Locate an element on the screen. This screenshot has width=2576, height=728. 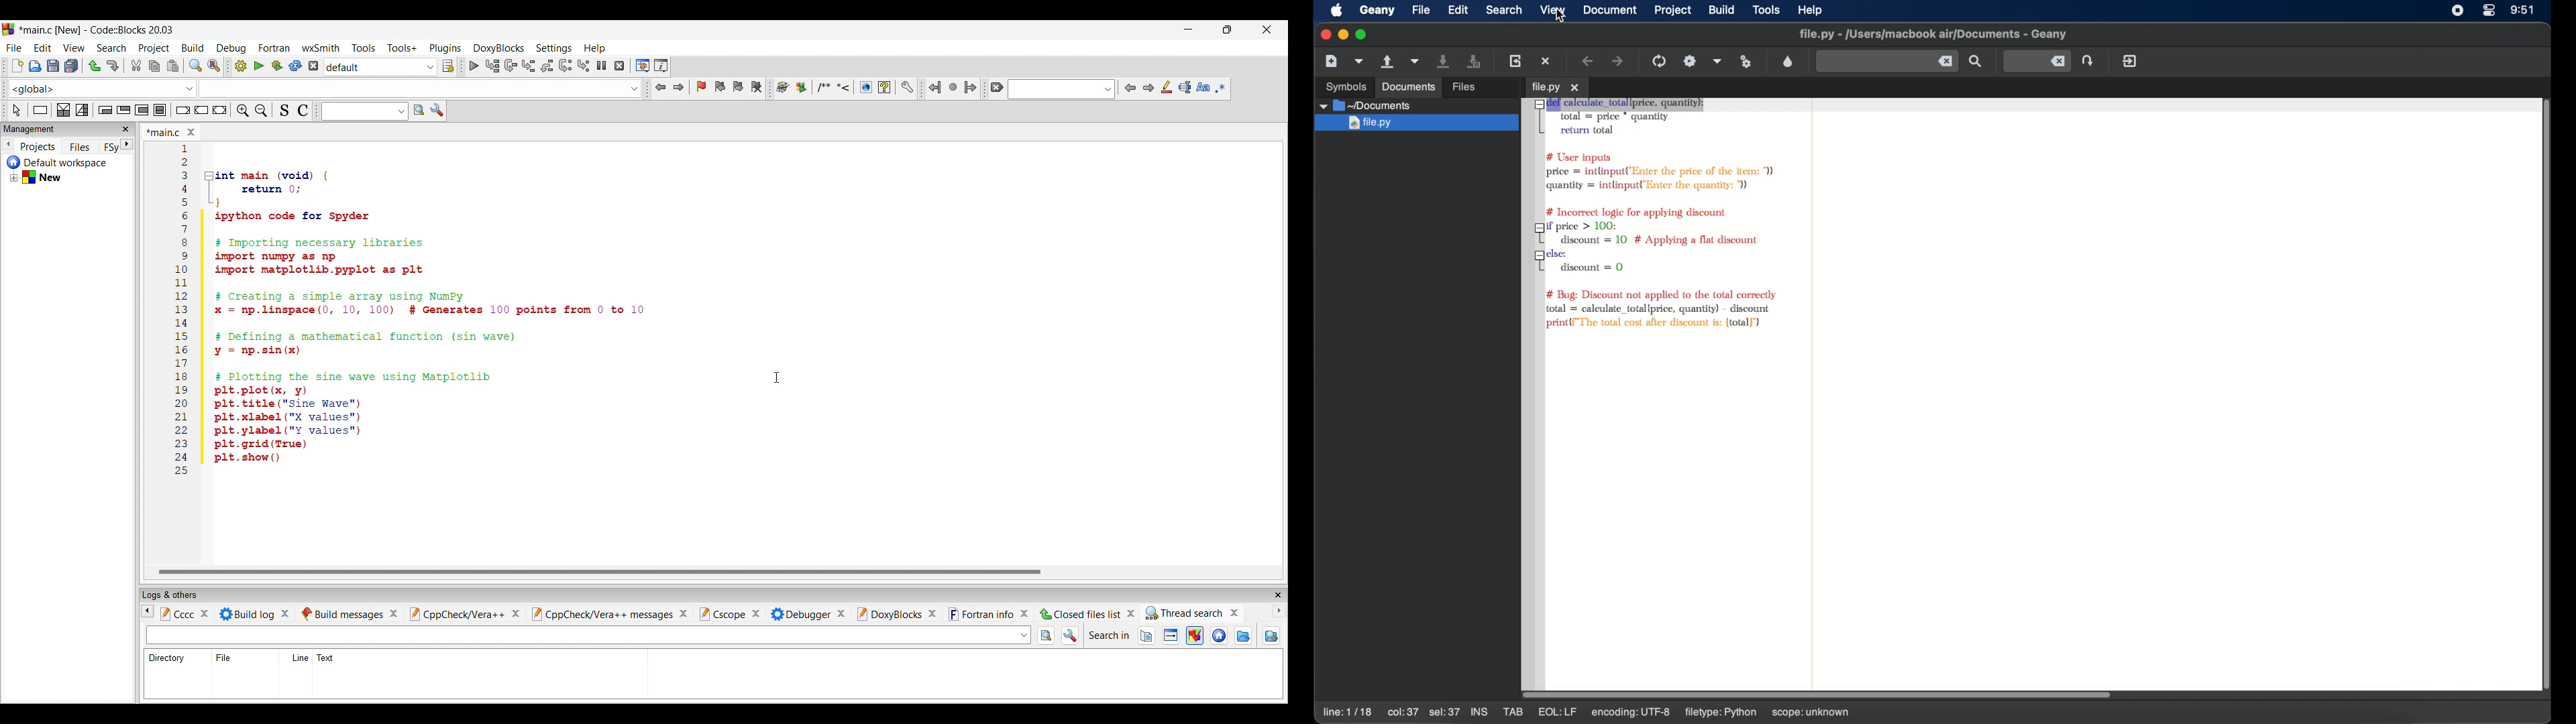
search text is located at coordinates (362, 109).